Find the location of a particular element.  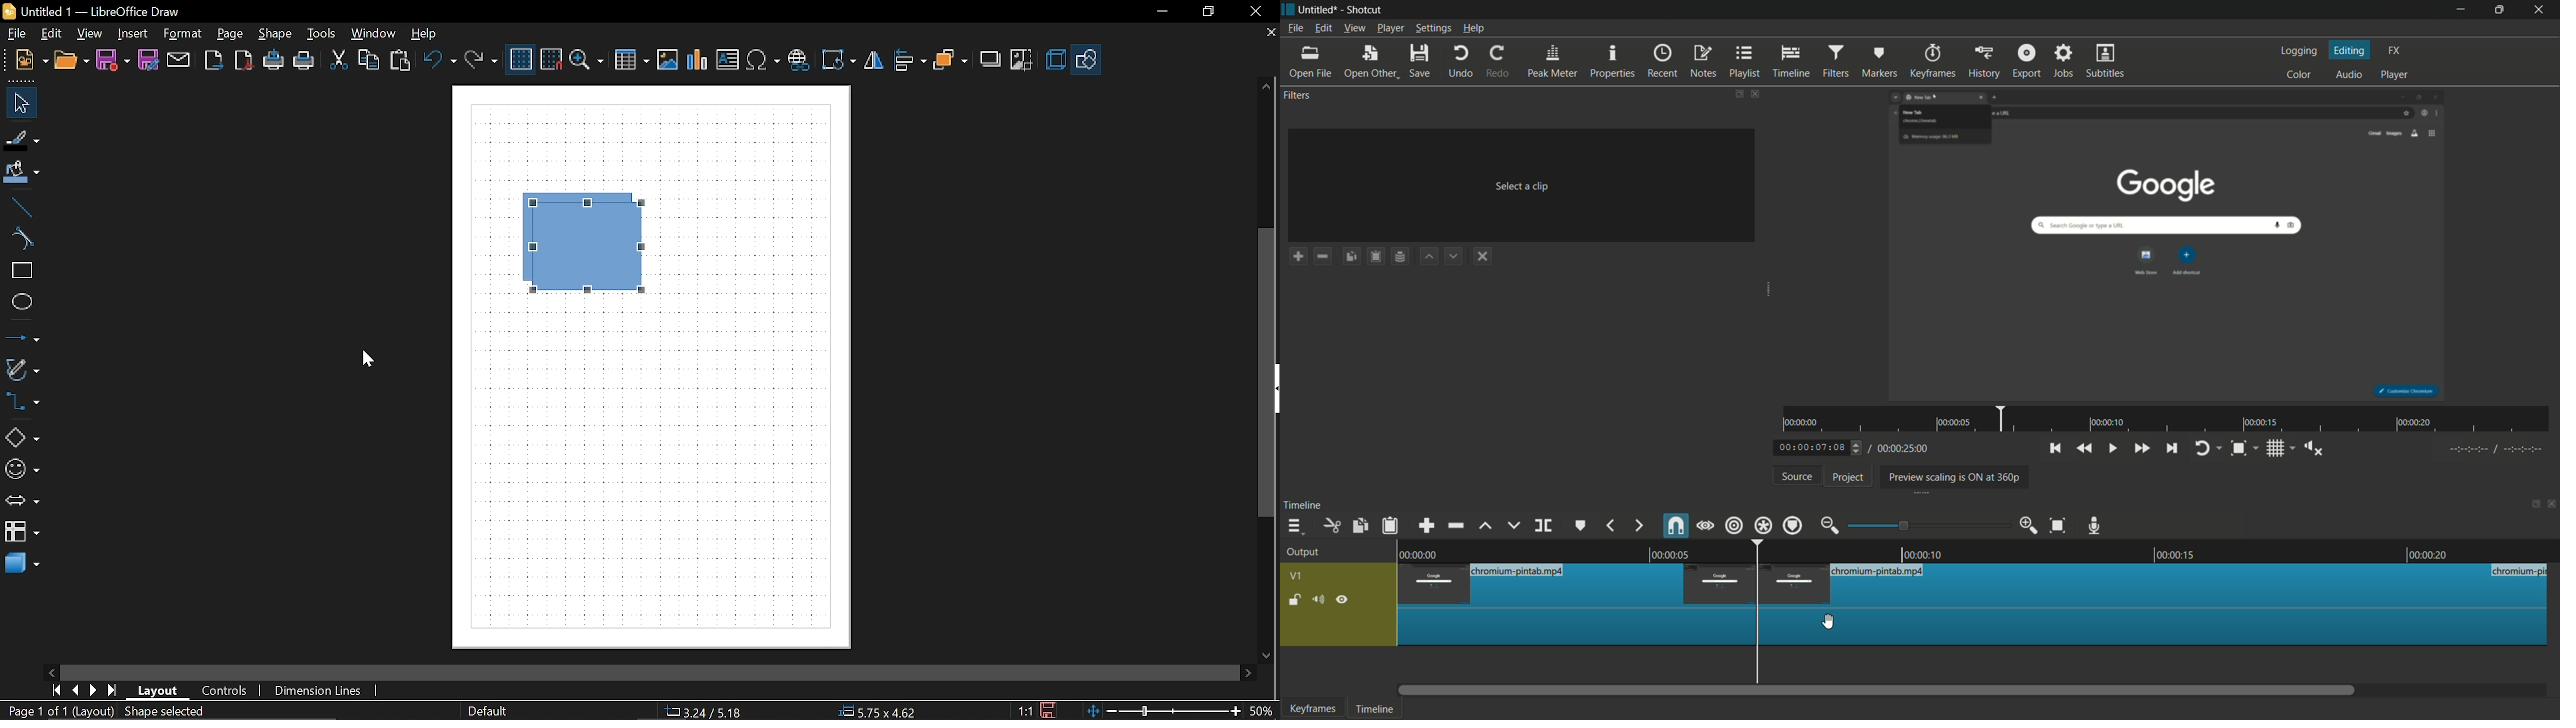

Save is located at coordinates (113, 61).